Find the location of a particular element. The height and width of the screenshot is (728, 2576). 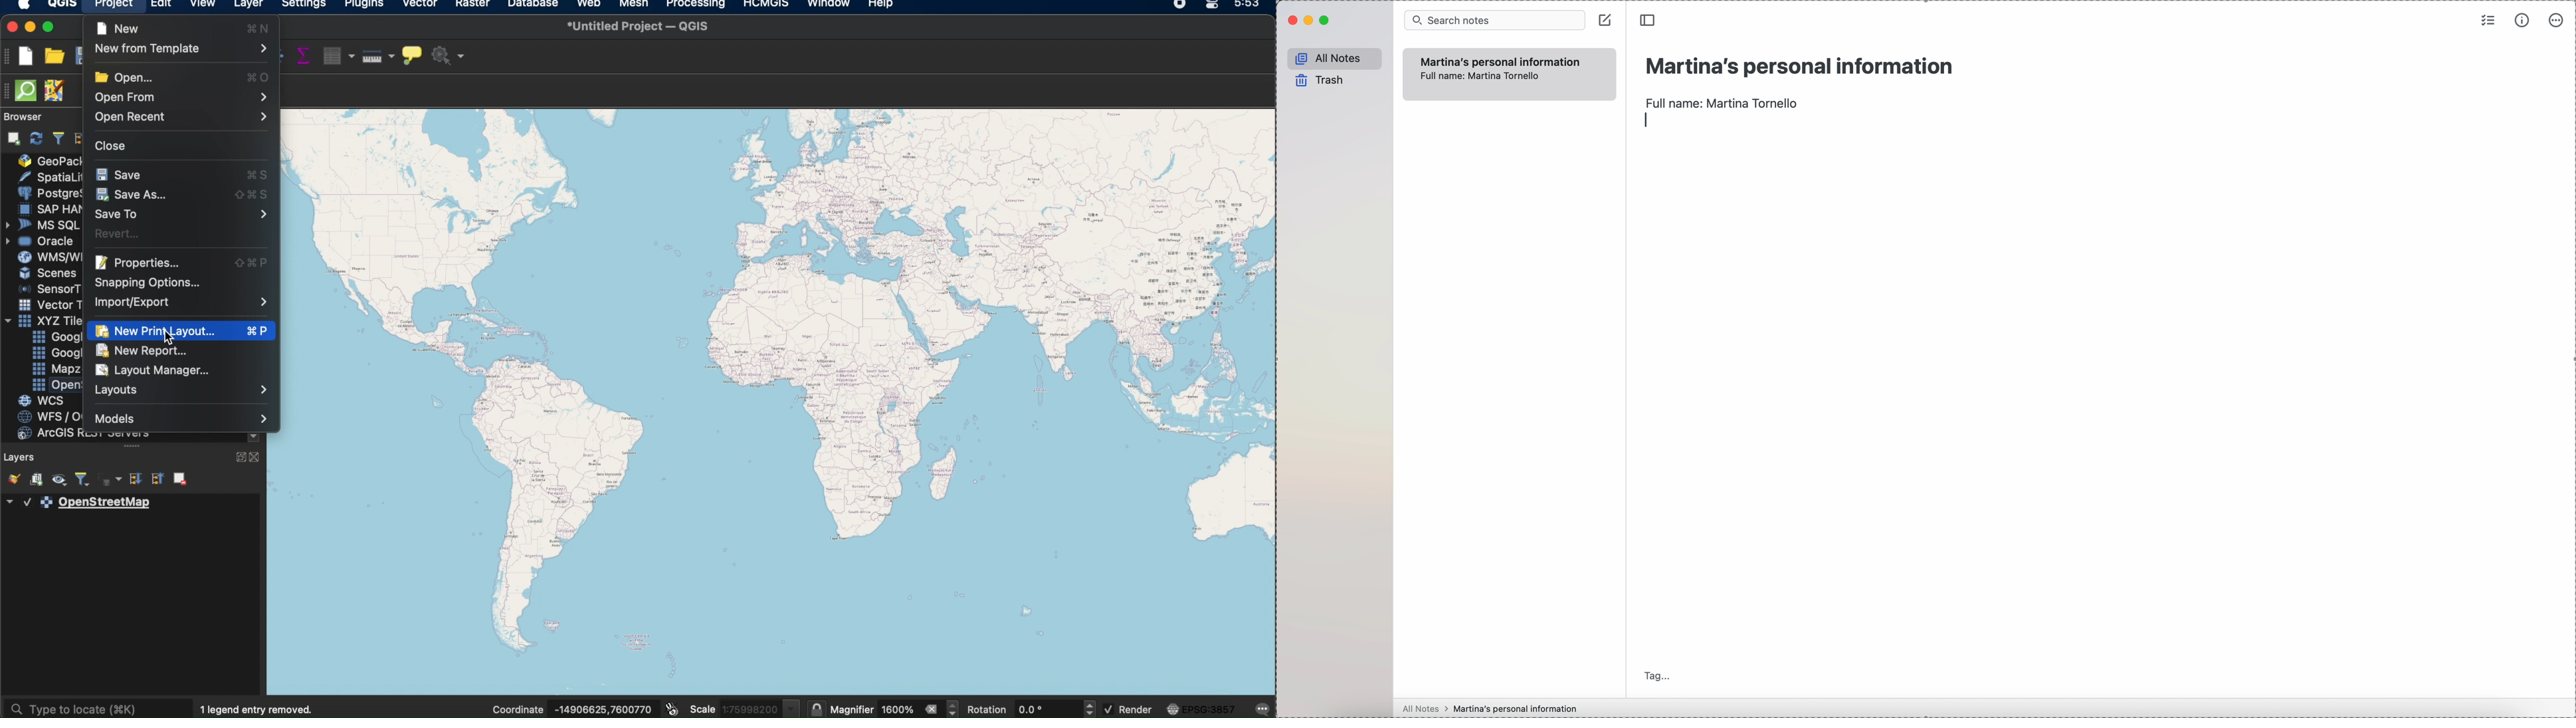

add selection layers is located at coordinates (11, 138).